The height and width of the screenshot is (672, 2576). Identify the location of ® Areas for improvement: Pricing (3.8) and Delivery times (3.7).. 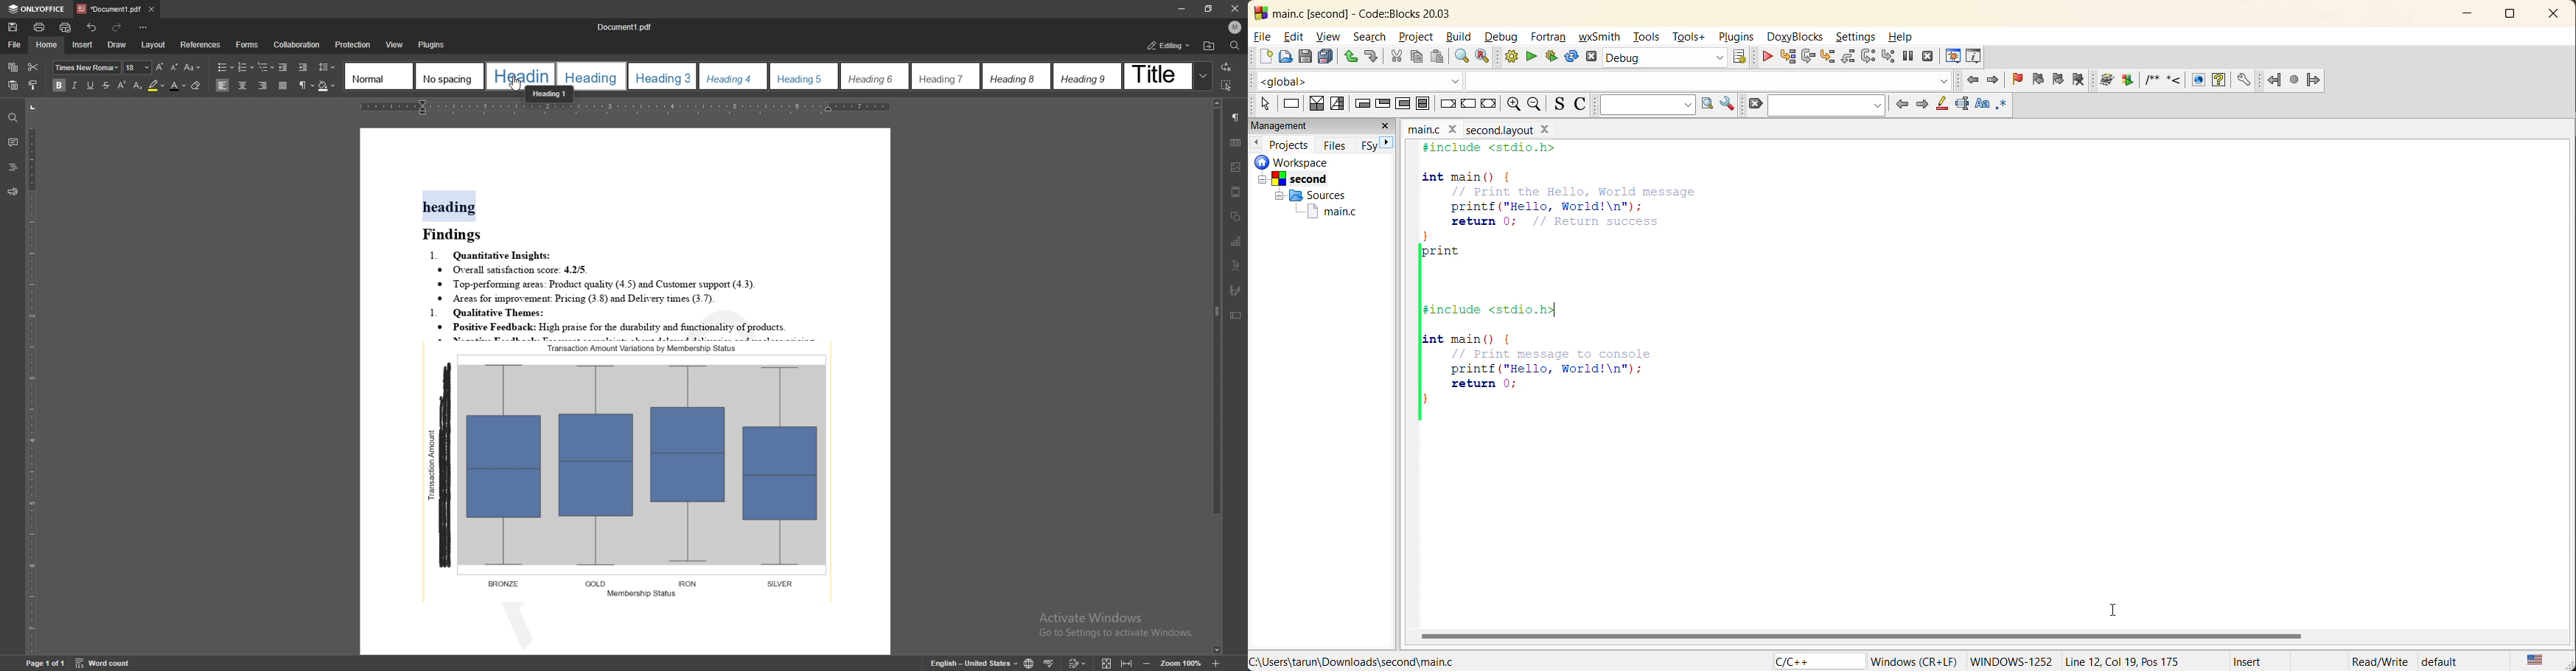
(576, 298).